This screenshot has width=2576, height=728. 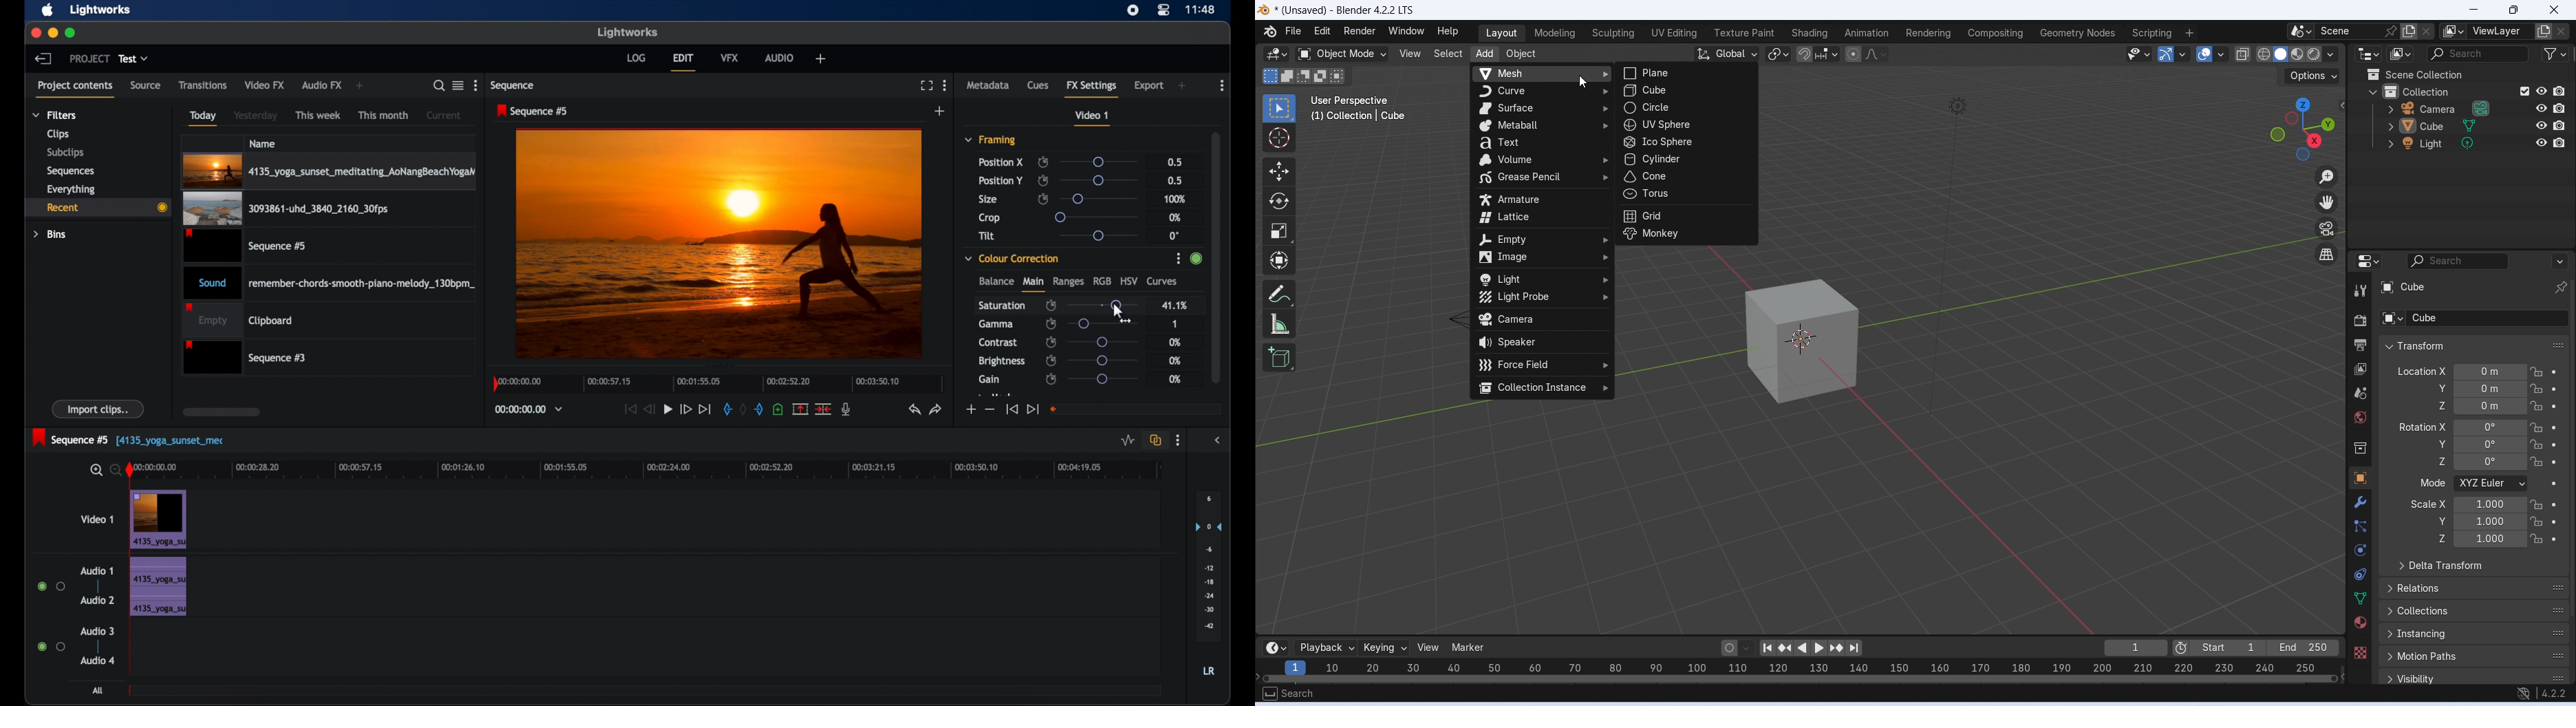 What do you see at coordinates (1039, 86) in the screenshot?
I see `cues` at bounding box center [1039, 86].